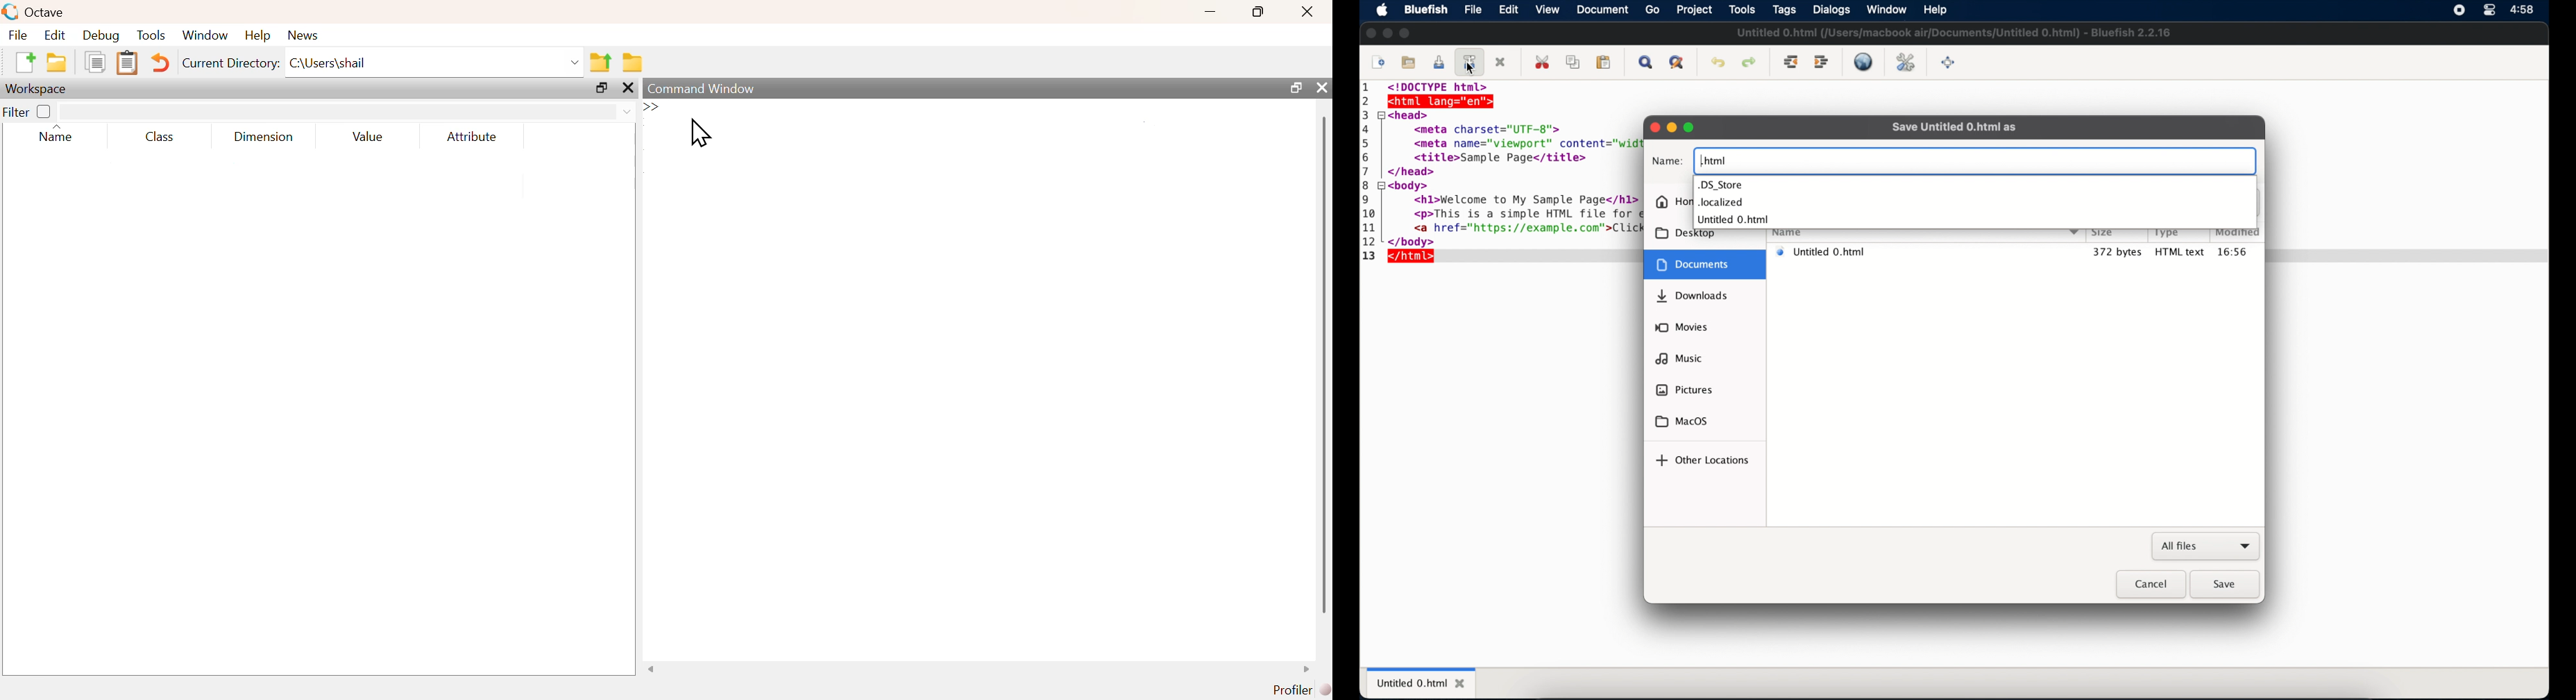 The image size is (2576, 700). Describe the element at coordinates (2226, 585) in the screenshot. I see `save` at that location.